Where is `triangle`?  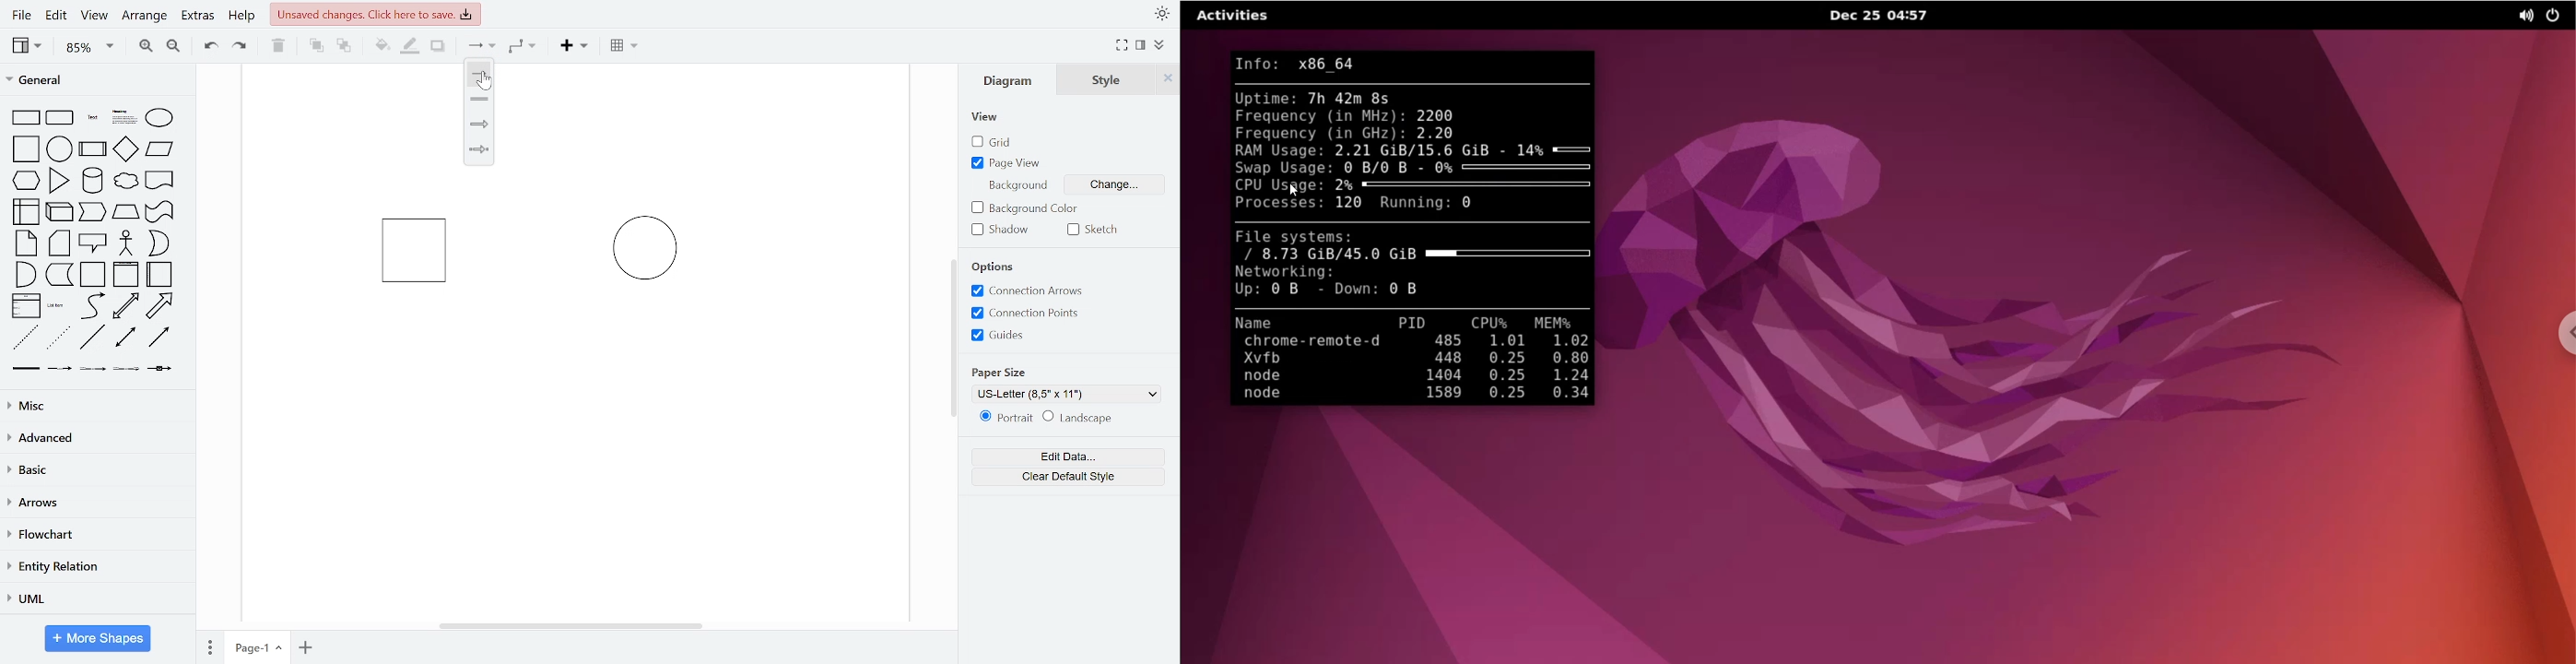 triangle is located at coordinates (60, 180).